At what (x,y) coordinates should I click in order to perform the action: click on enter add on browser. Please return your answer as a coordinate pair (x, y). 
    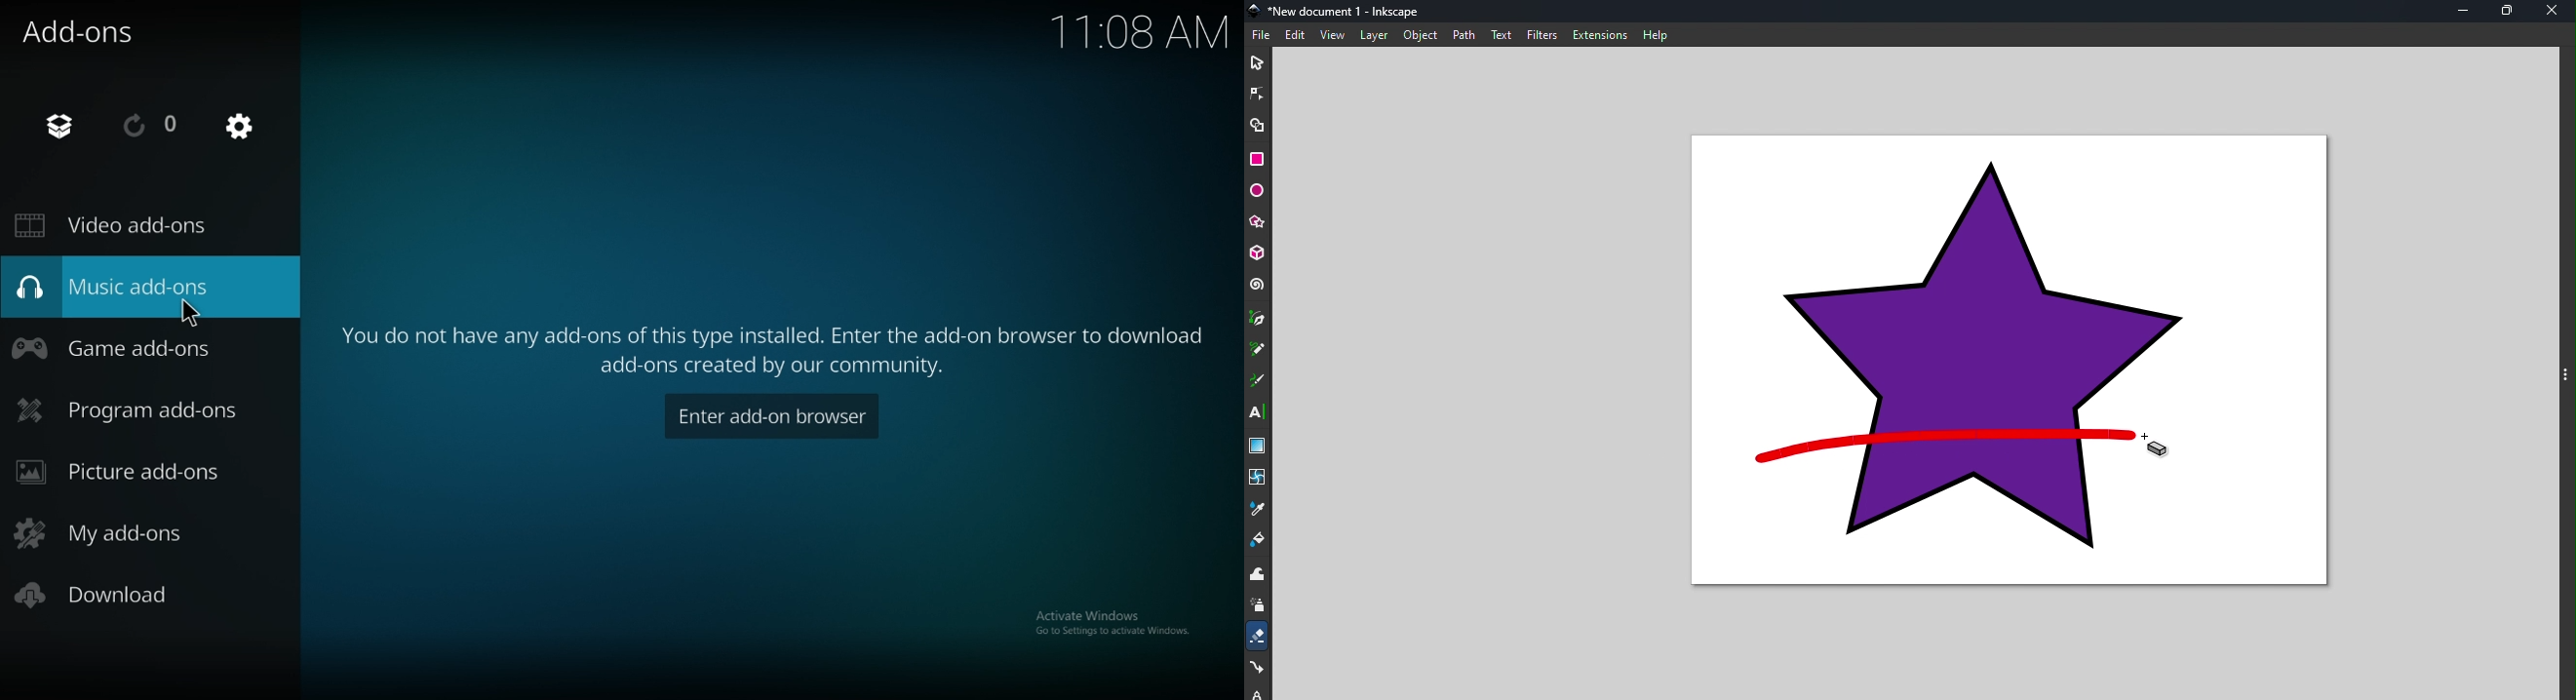
    Looking at the image, I should click on (773, 416).